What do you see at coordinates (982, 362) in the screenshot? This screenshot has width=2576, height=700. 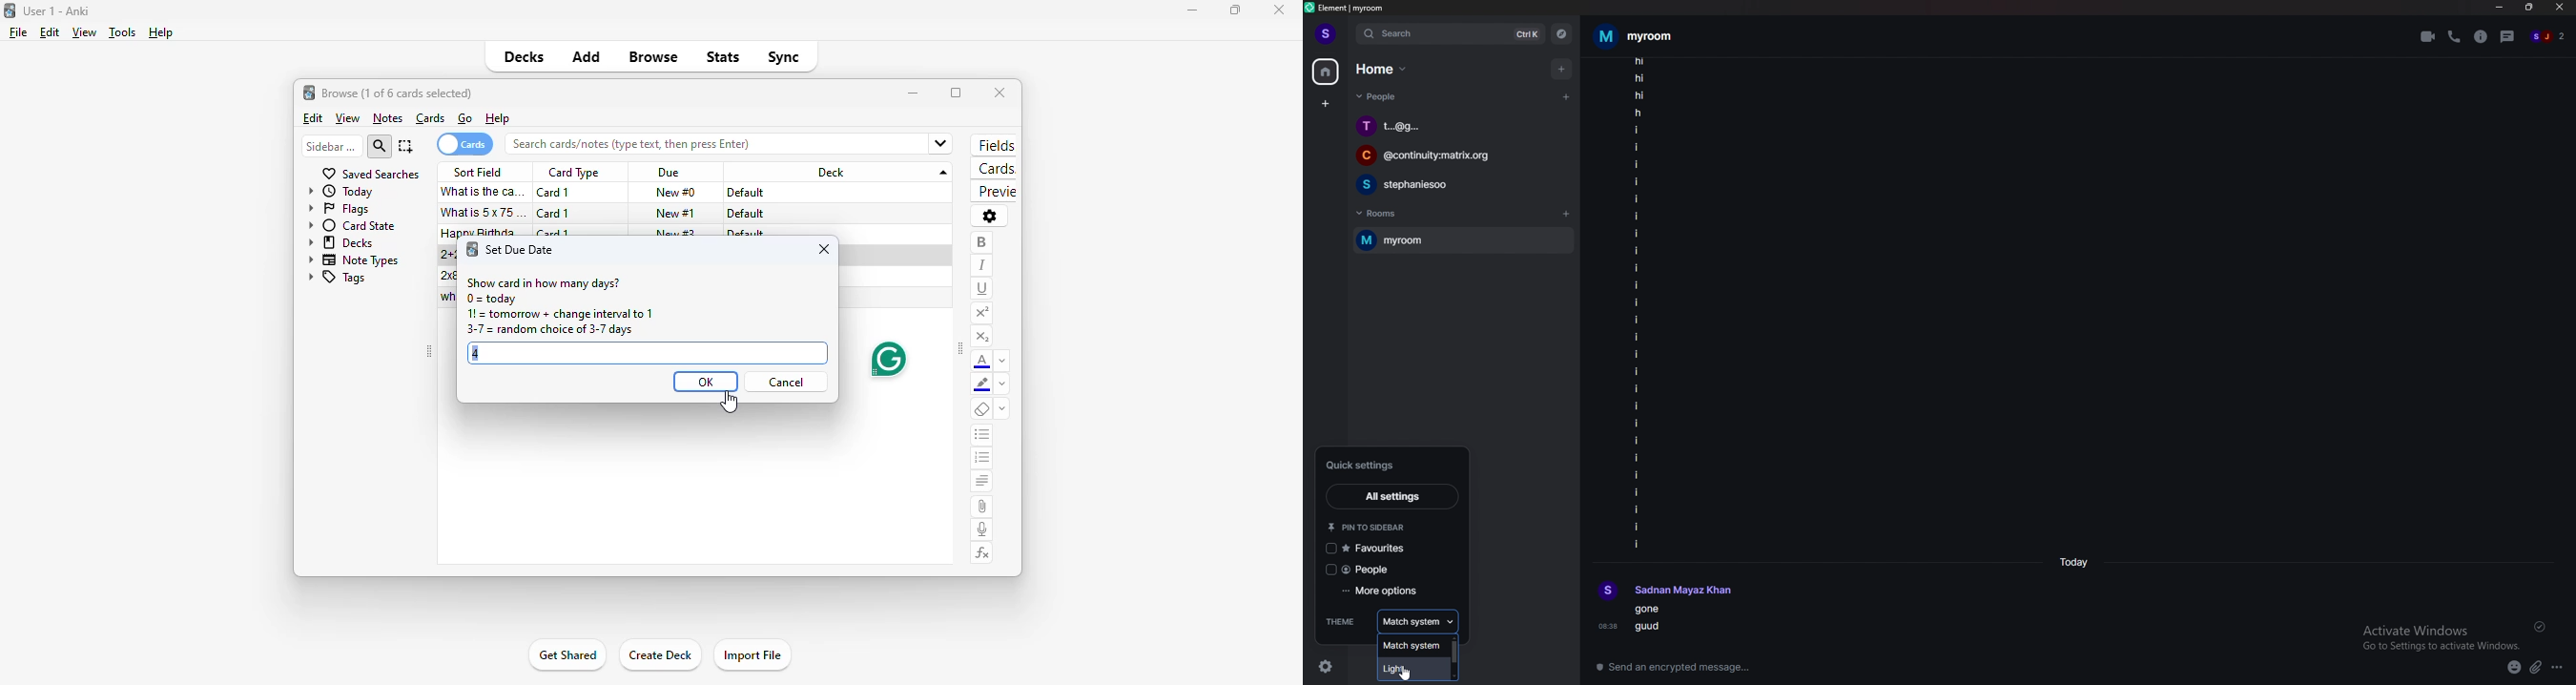 I see `text color` at bounding box center [982, 362].